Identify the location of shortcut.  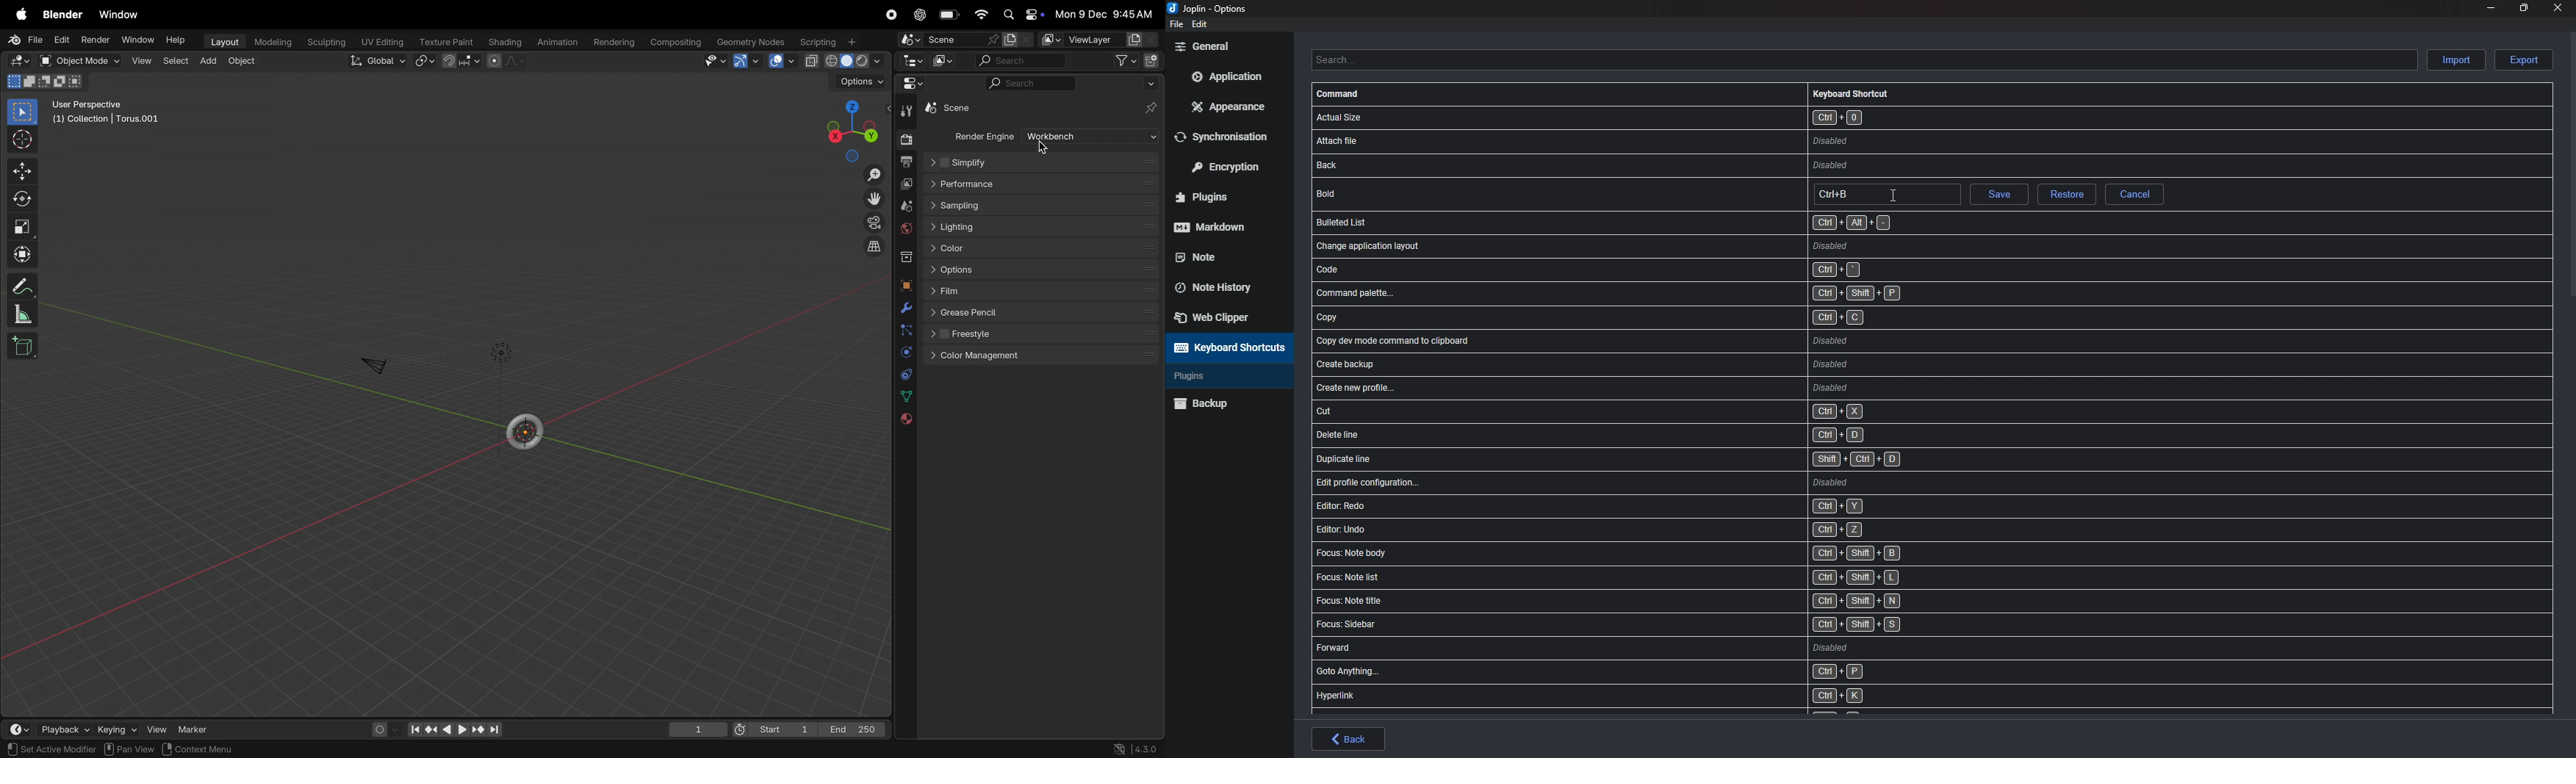
(1641, 696).